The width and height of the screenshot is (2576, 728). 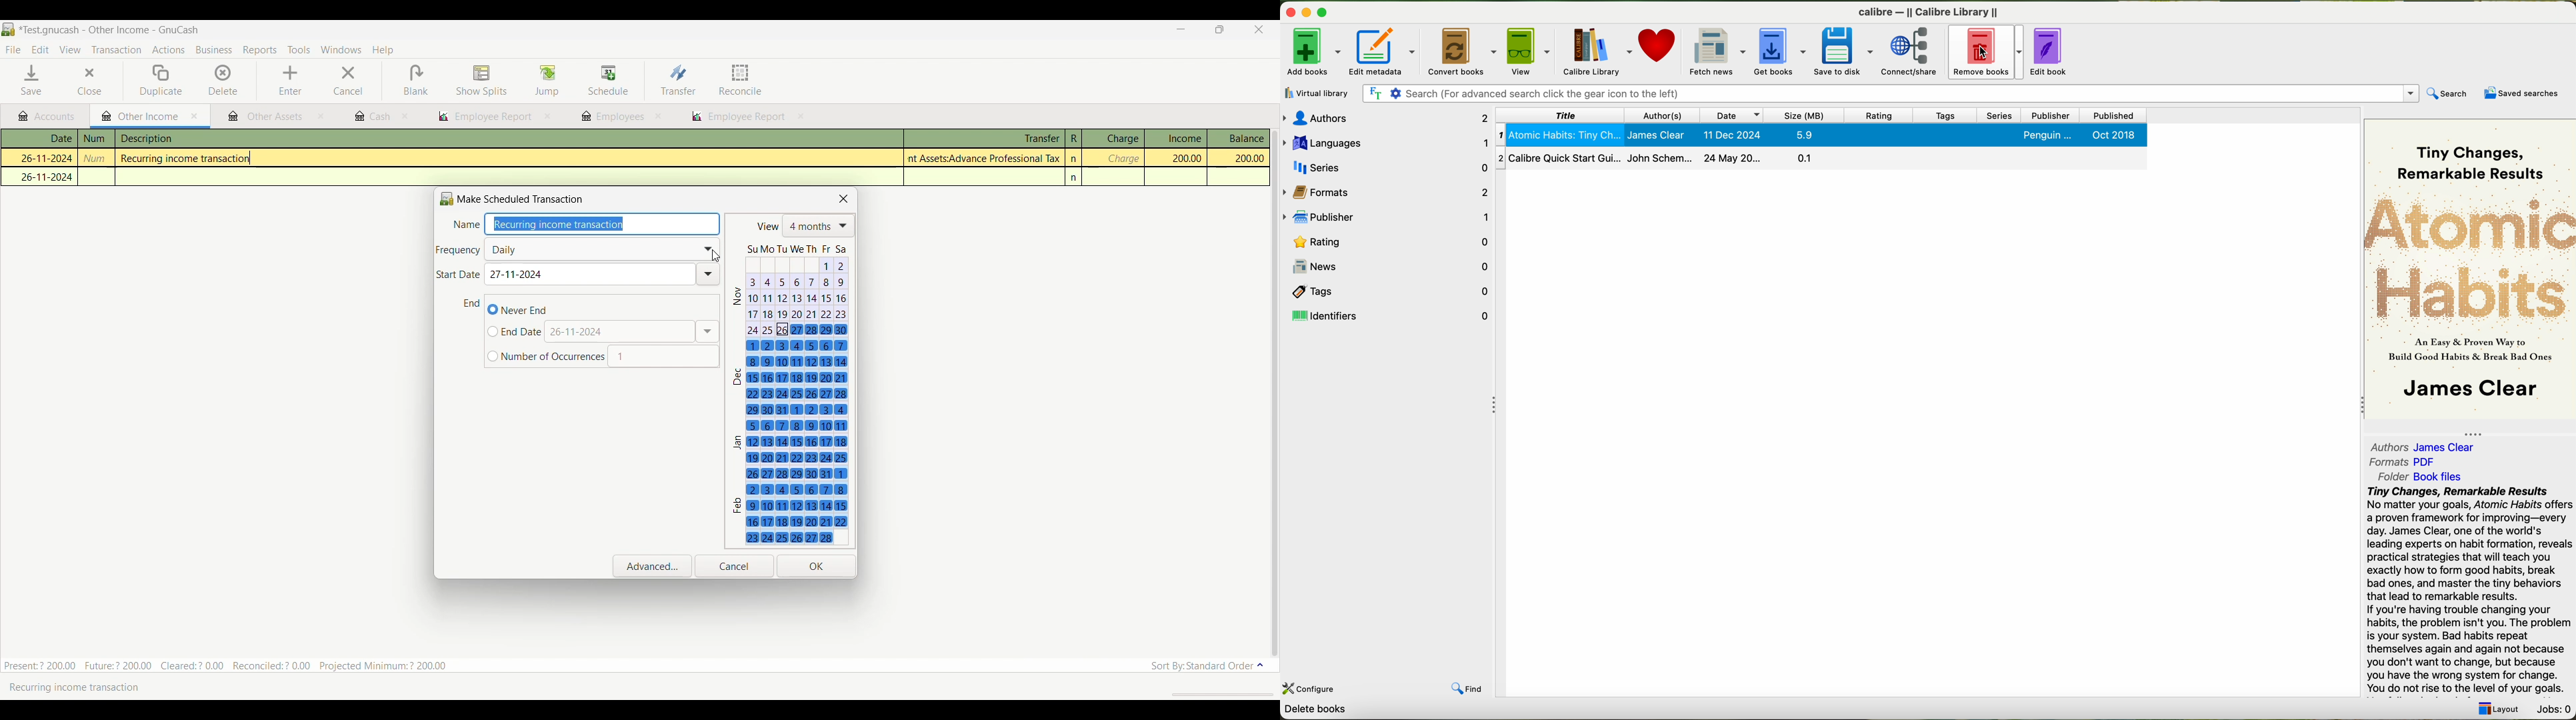 I want to click on Drop down of date, so click(x=709, y=274).